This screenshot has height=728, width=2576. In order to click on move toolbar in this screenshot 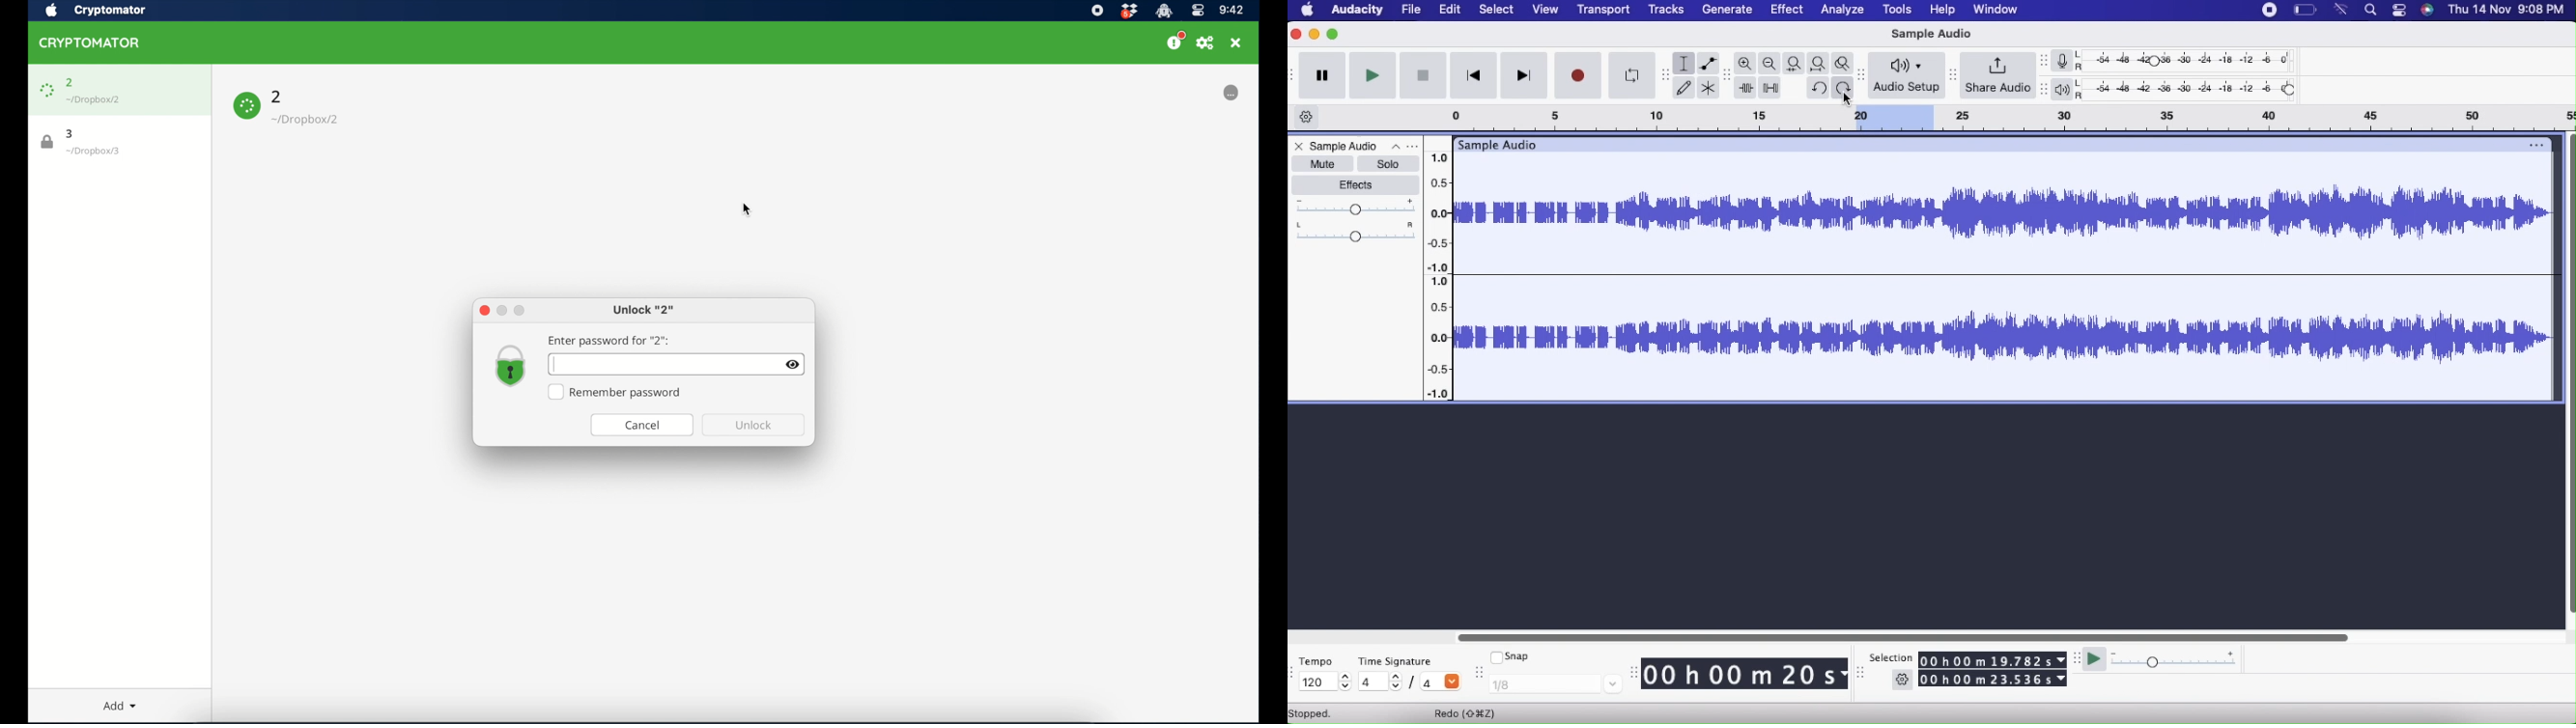, I will do `click(1862, 673)`.